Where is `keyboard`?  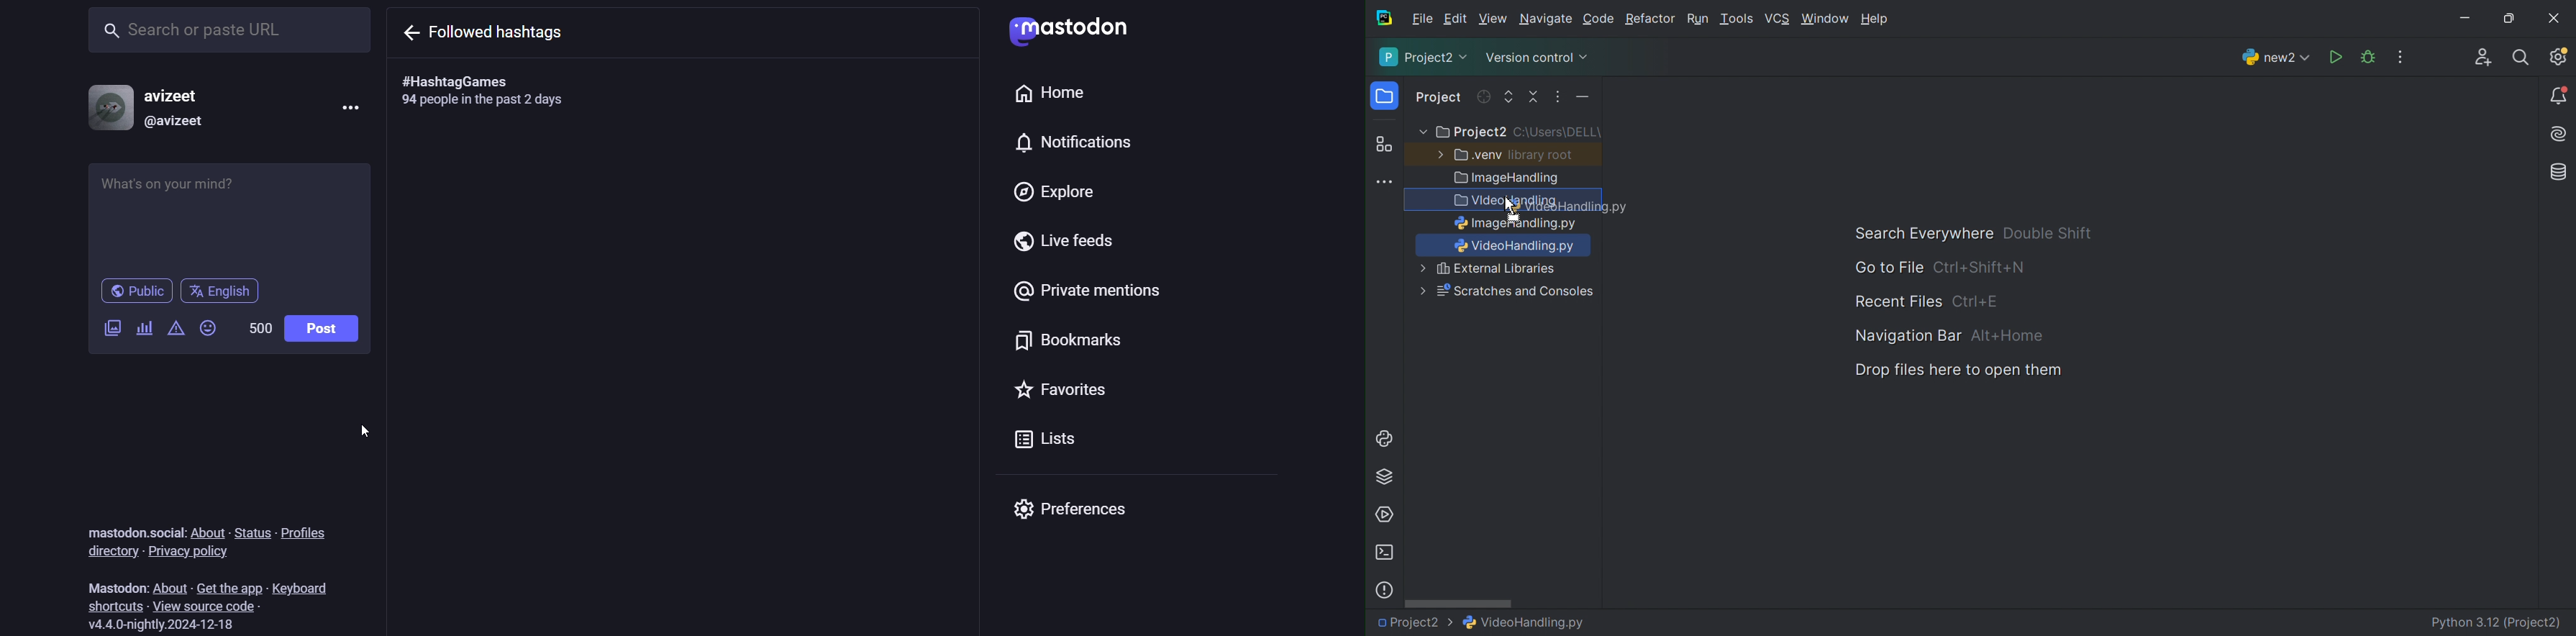
keyboard is located at coordinates (309, 588).